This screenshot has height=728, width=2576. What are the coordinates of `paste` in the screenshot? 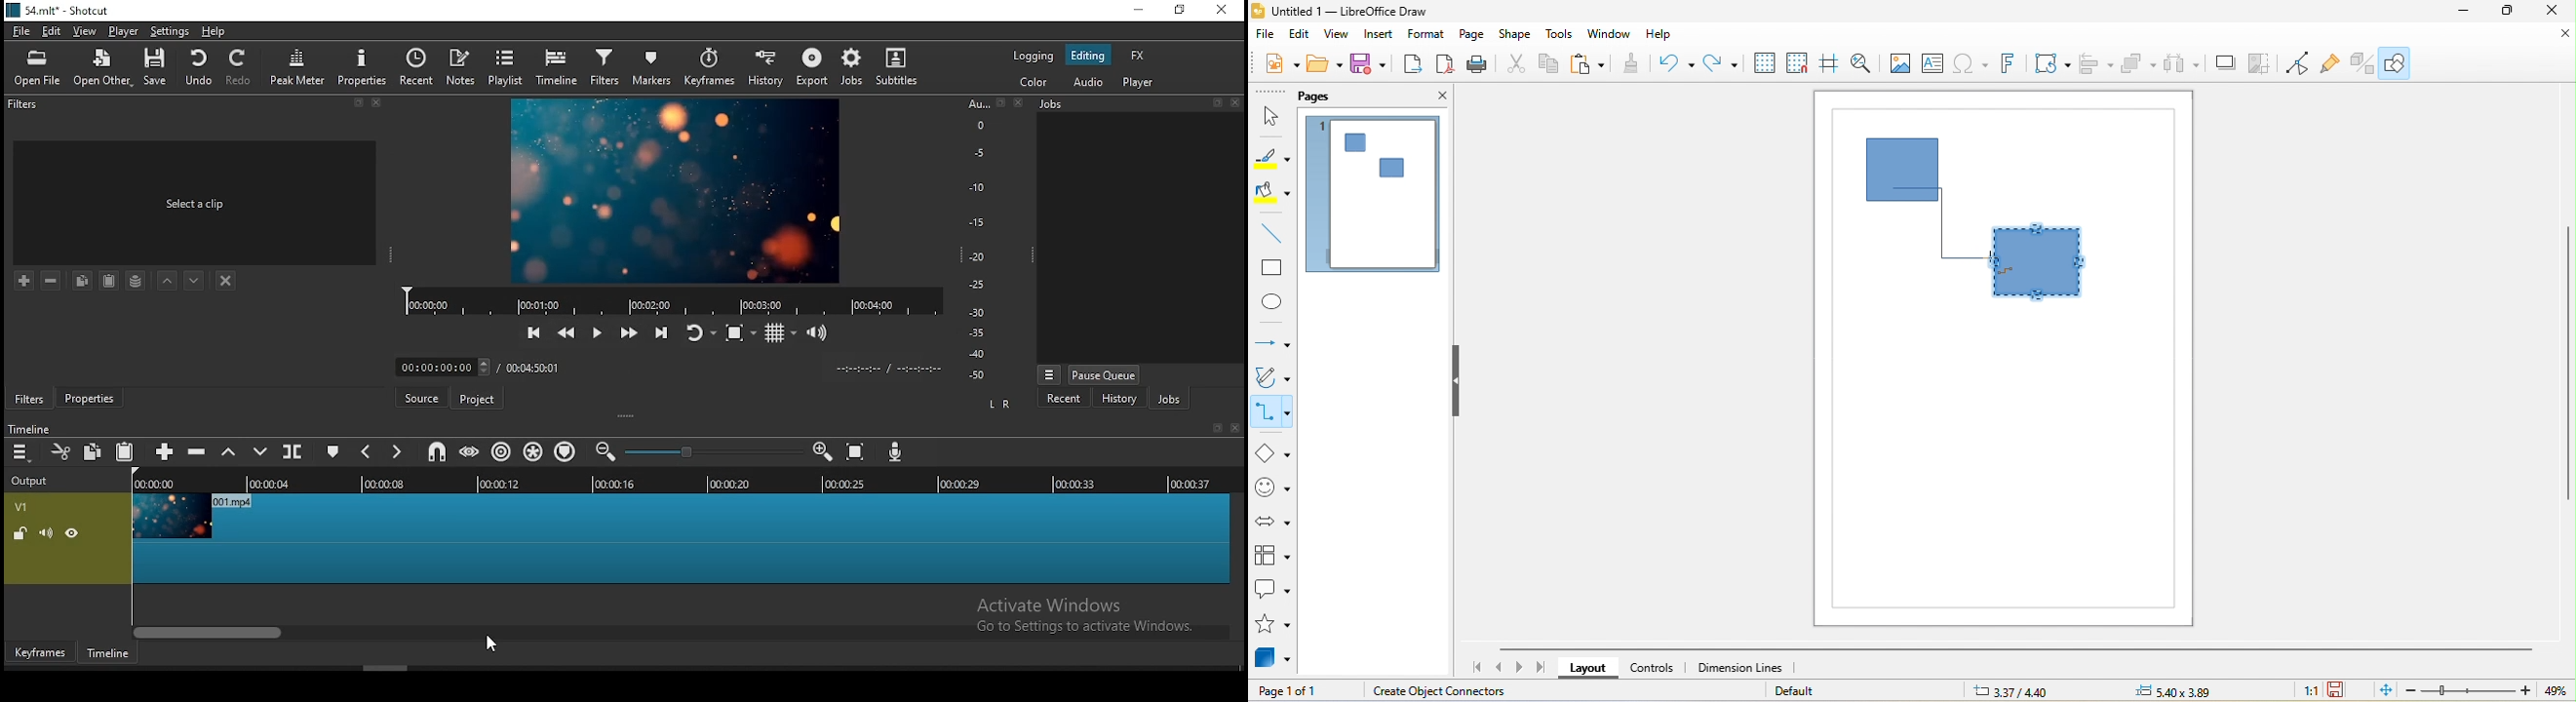 It's located at (126, 452).